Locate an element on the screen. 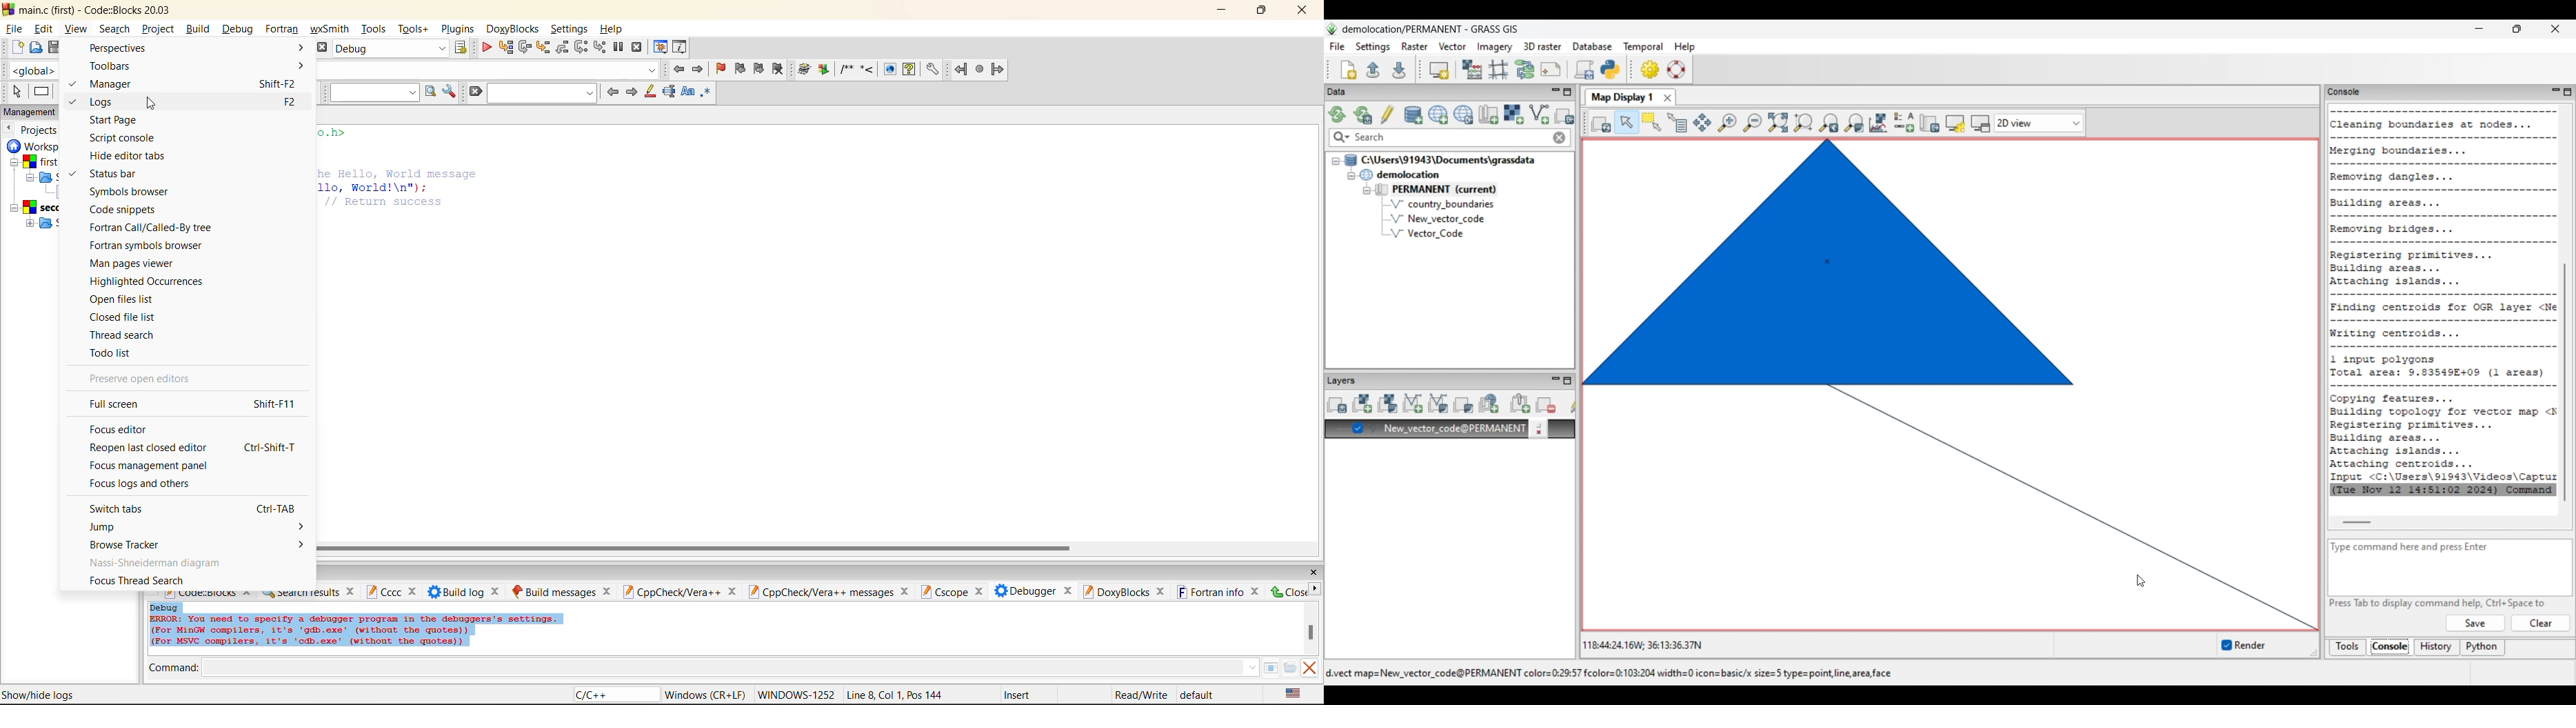  file is located at coordinates (14, 29).